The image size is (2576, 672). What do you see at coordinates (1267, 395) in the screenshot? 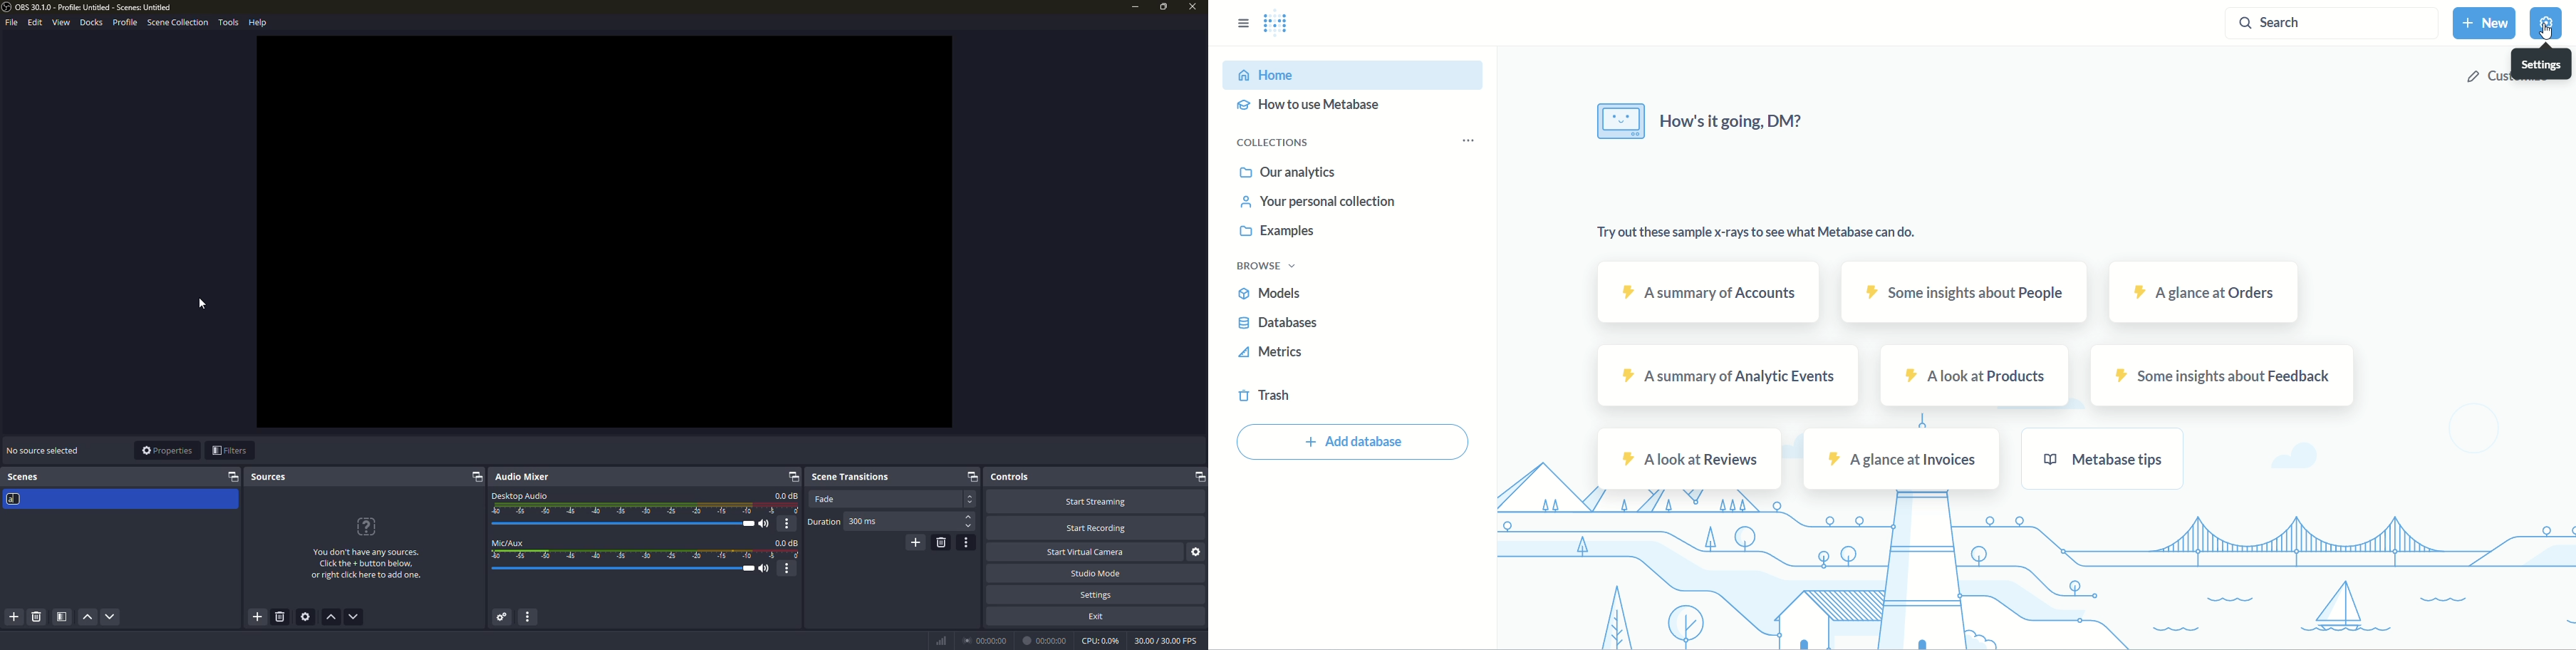
I see `trash` at bounding box center [1267, 395].